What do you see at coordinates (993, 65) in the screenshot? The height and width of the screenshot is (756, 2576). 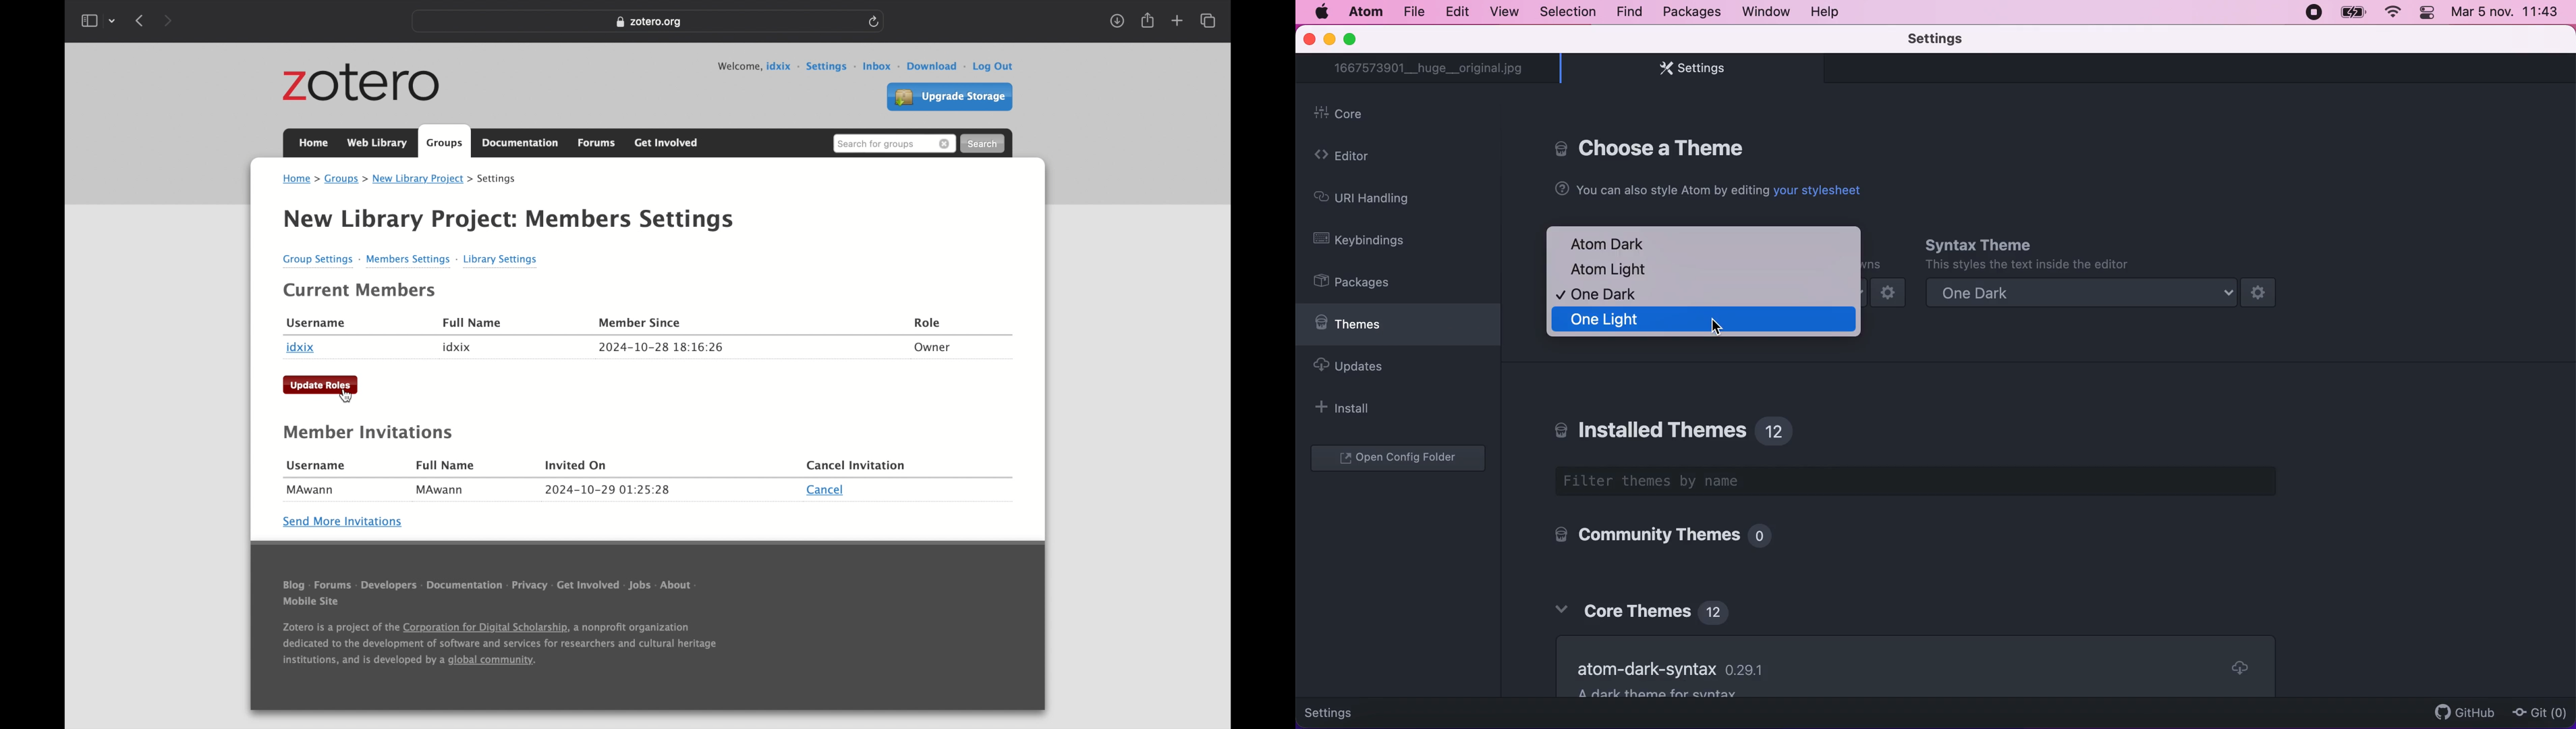 I see `log out` at bounding box center [993, 65].